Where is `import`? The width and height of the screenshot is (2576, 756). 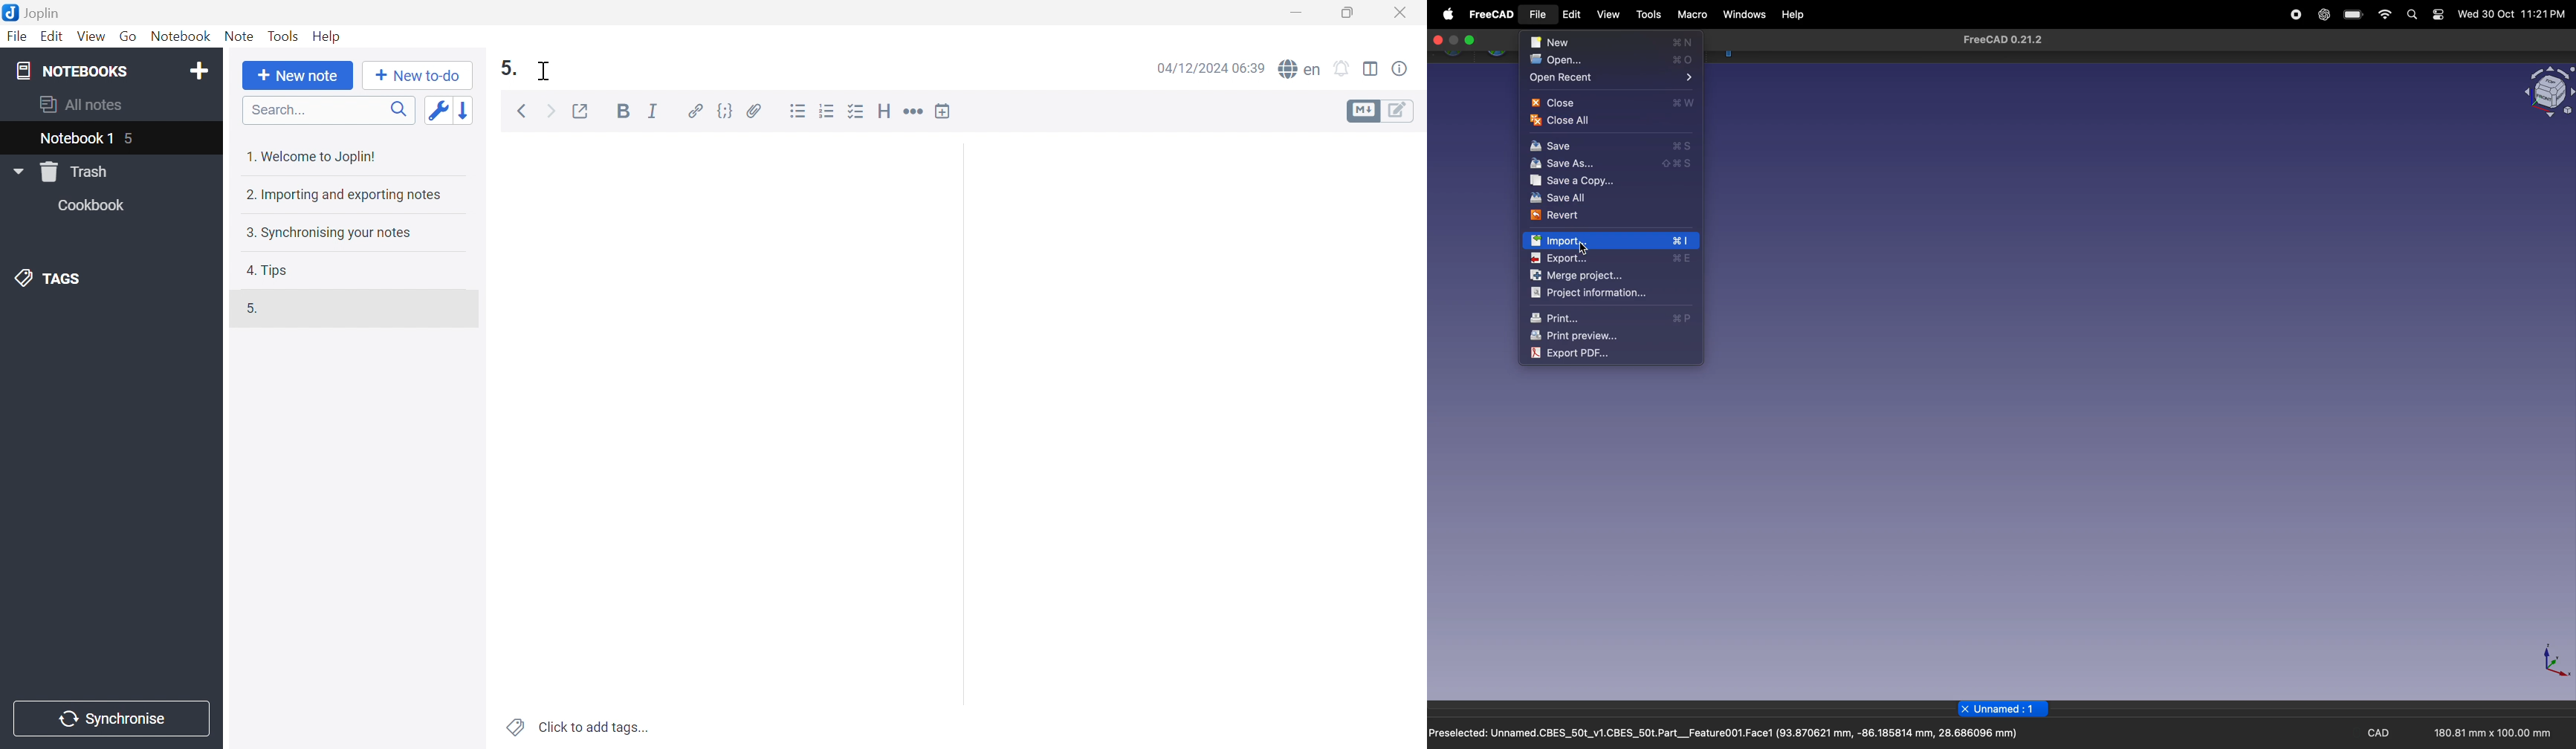 import is located at coordinates (1611, 241).